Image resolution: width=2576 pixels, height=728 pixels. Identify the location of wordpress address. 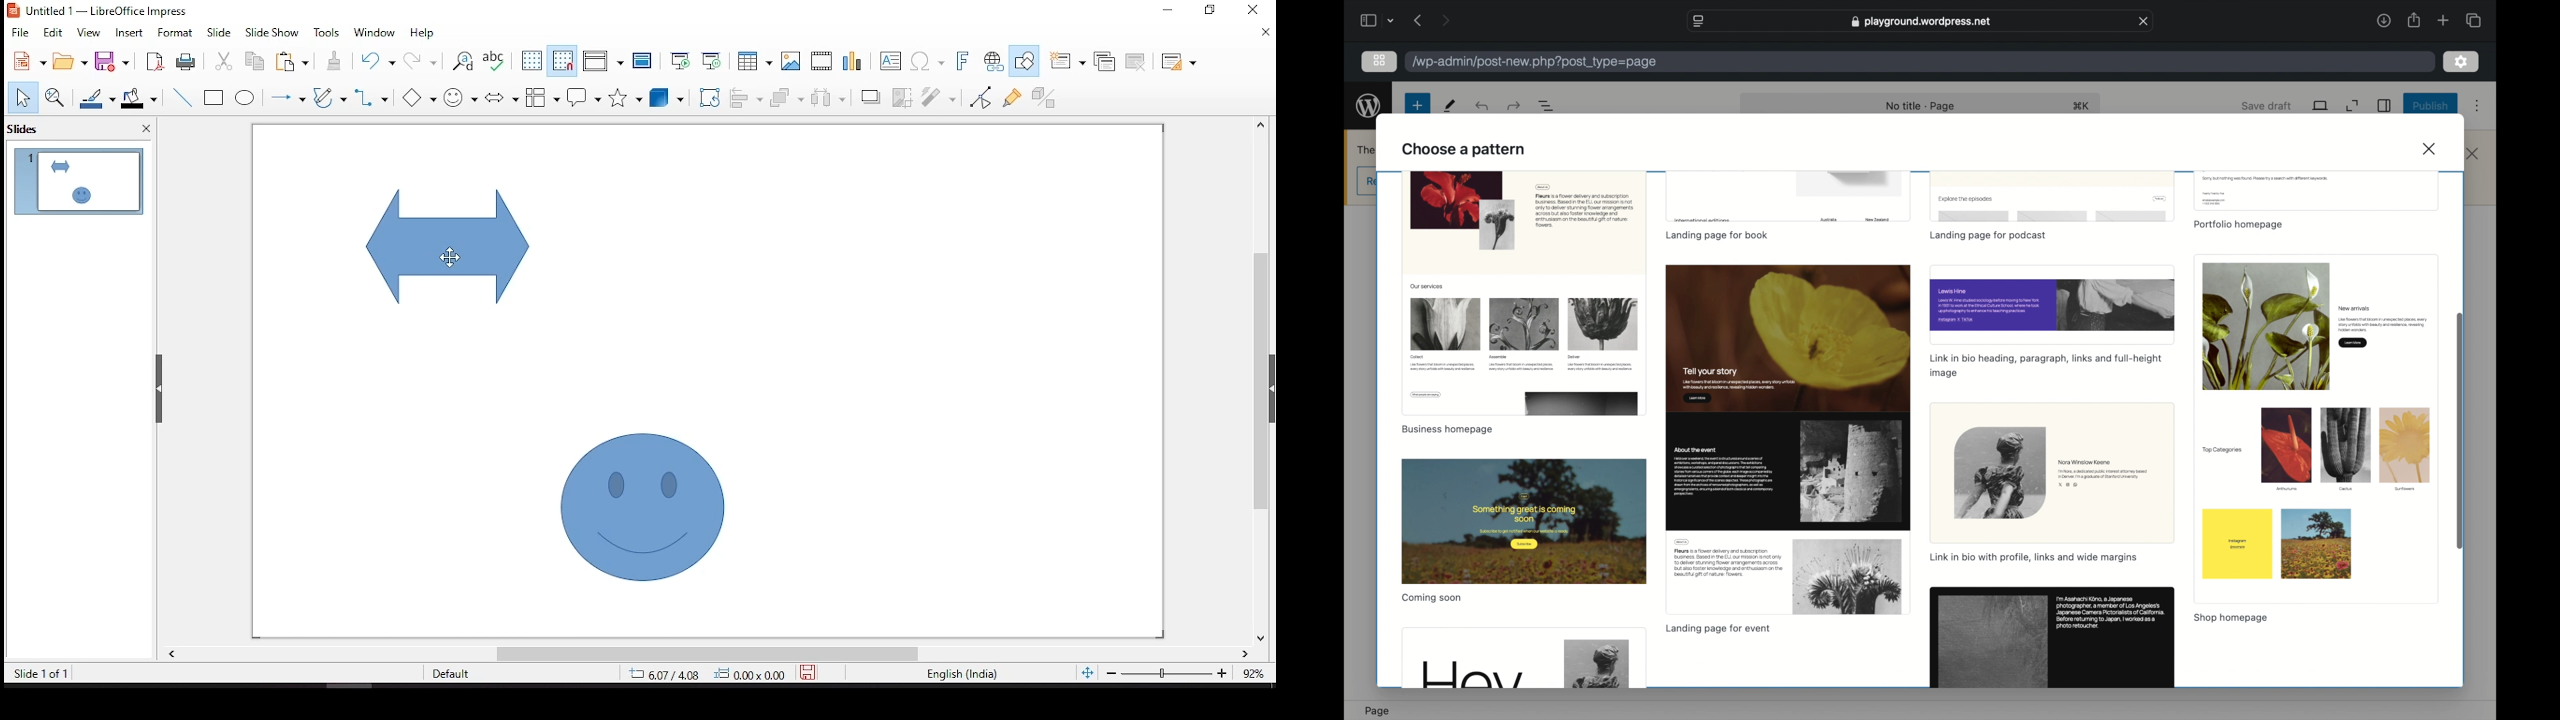
(1535, 62).